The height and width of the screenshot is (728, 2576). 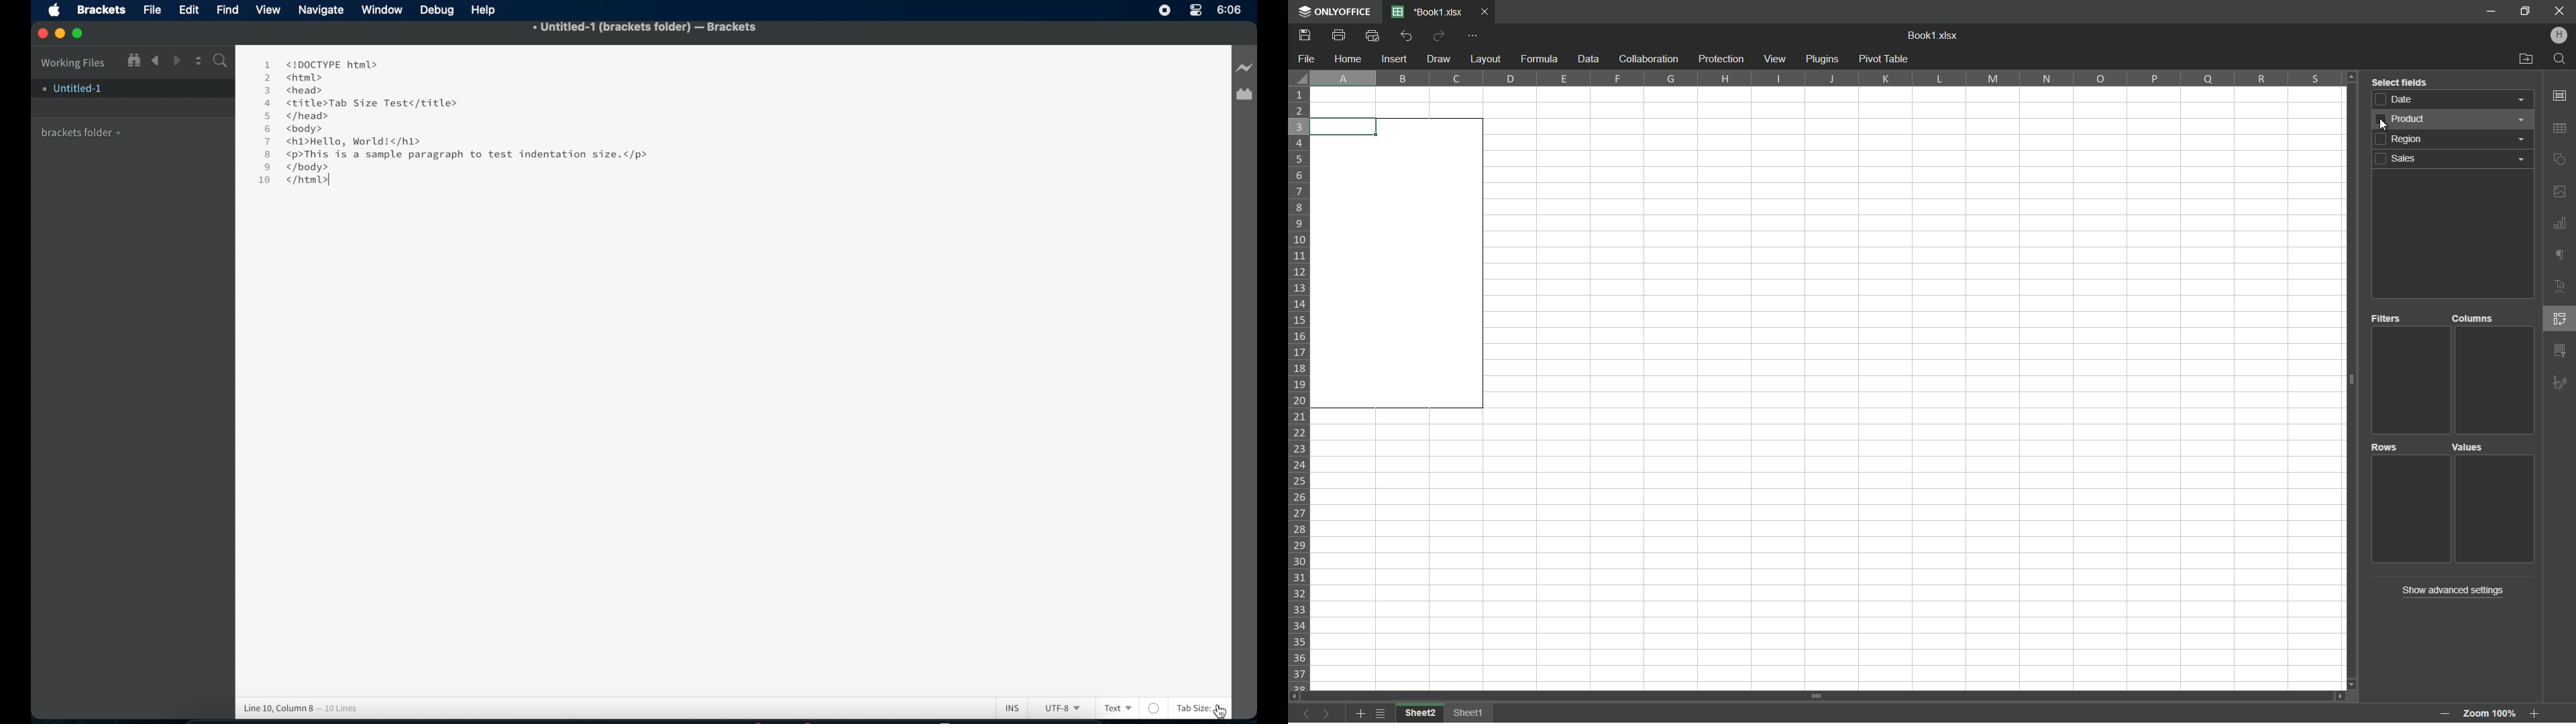 I want to click on Recording, so click(x=1195, y=11).